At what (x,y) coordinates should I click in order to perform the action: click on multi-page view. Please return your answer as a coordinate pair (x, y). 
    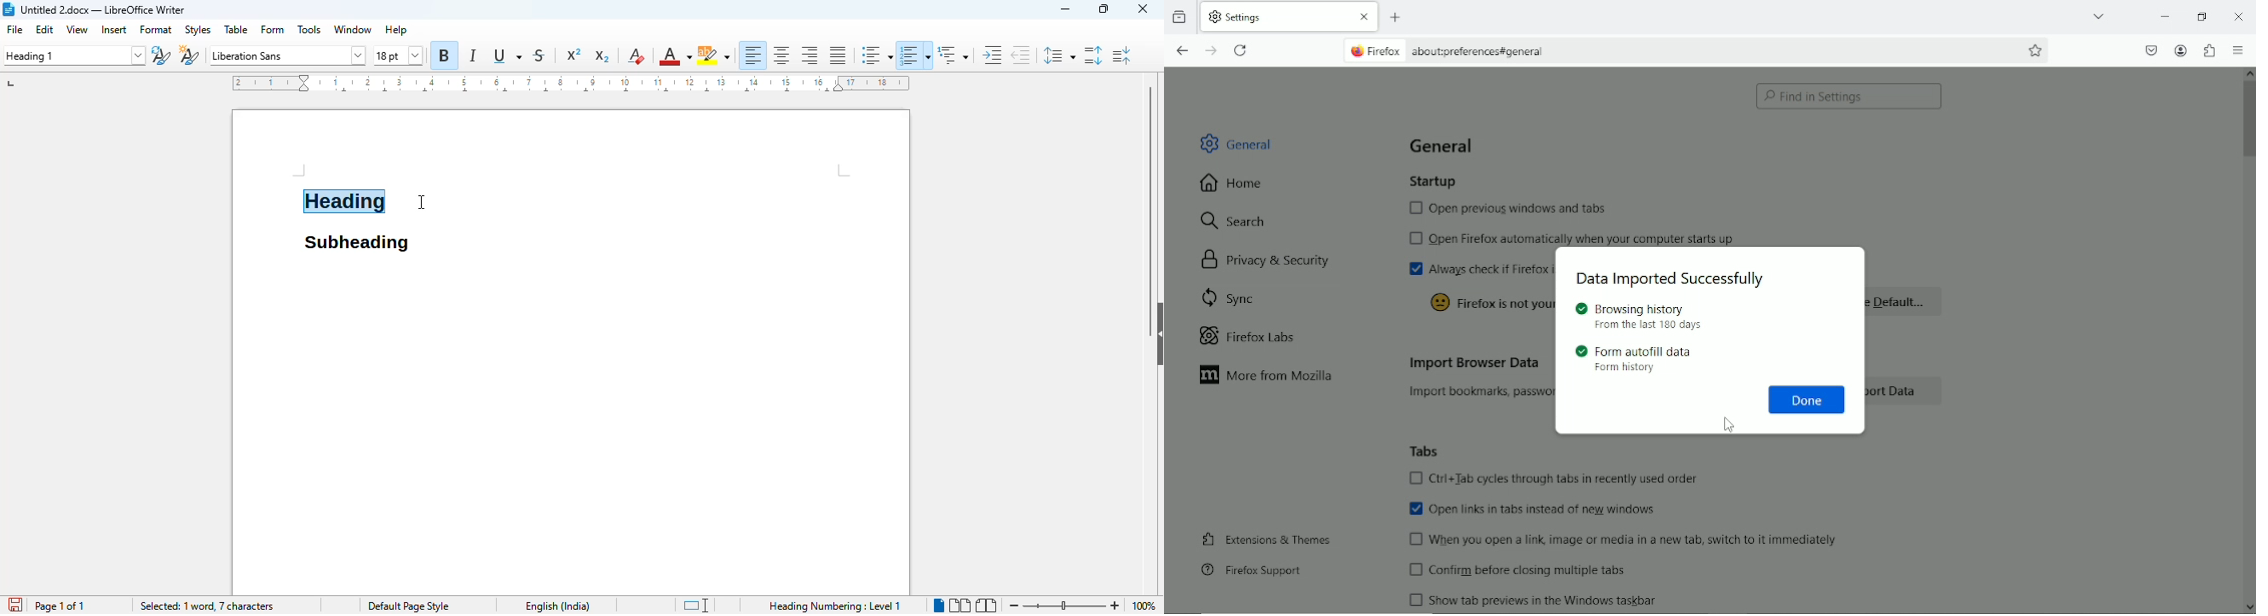
    Looking at the image, I should click on (960, 605).